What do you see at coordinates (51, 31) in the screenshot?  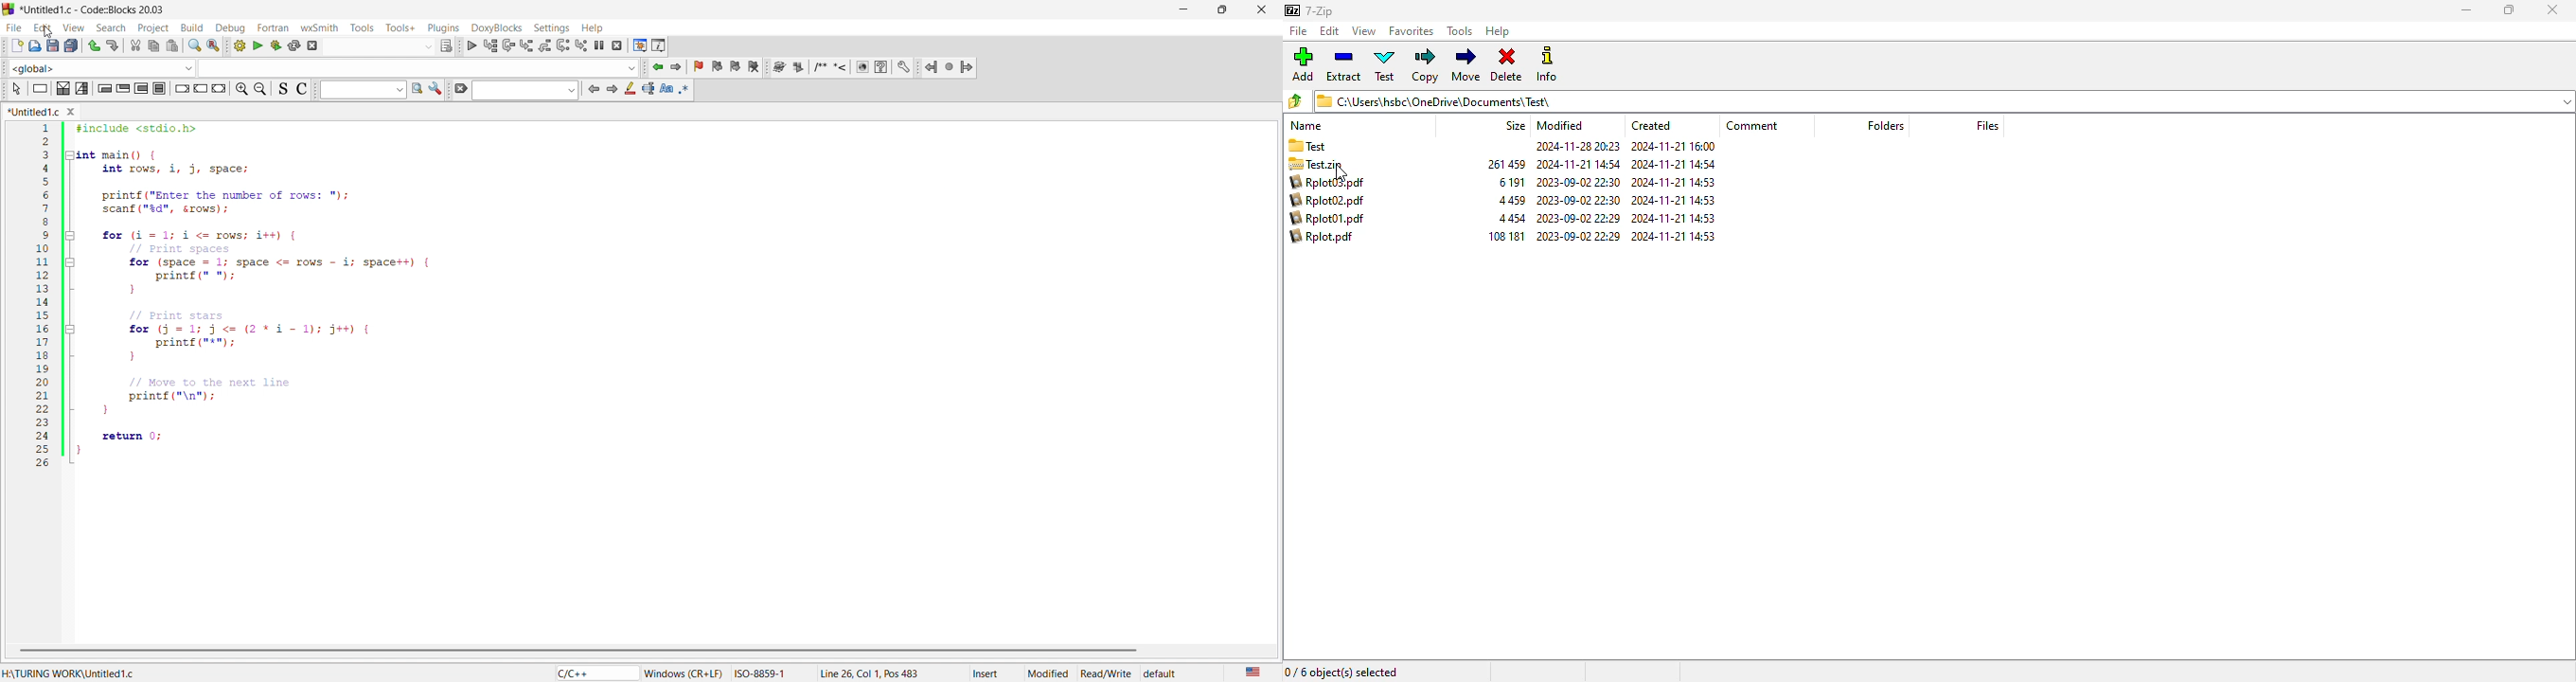 I see `cursor ` at bounding box center [51, 31].